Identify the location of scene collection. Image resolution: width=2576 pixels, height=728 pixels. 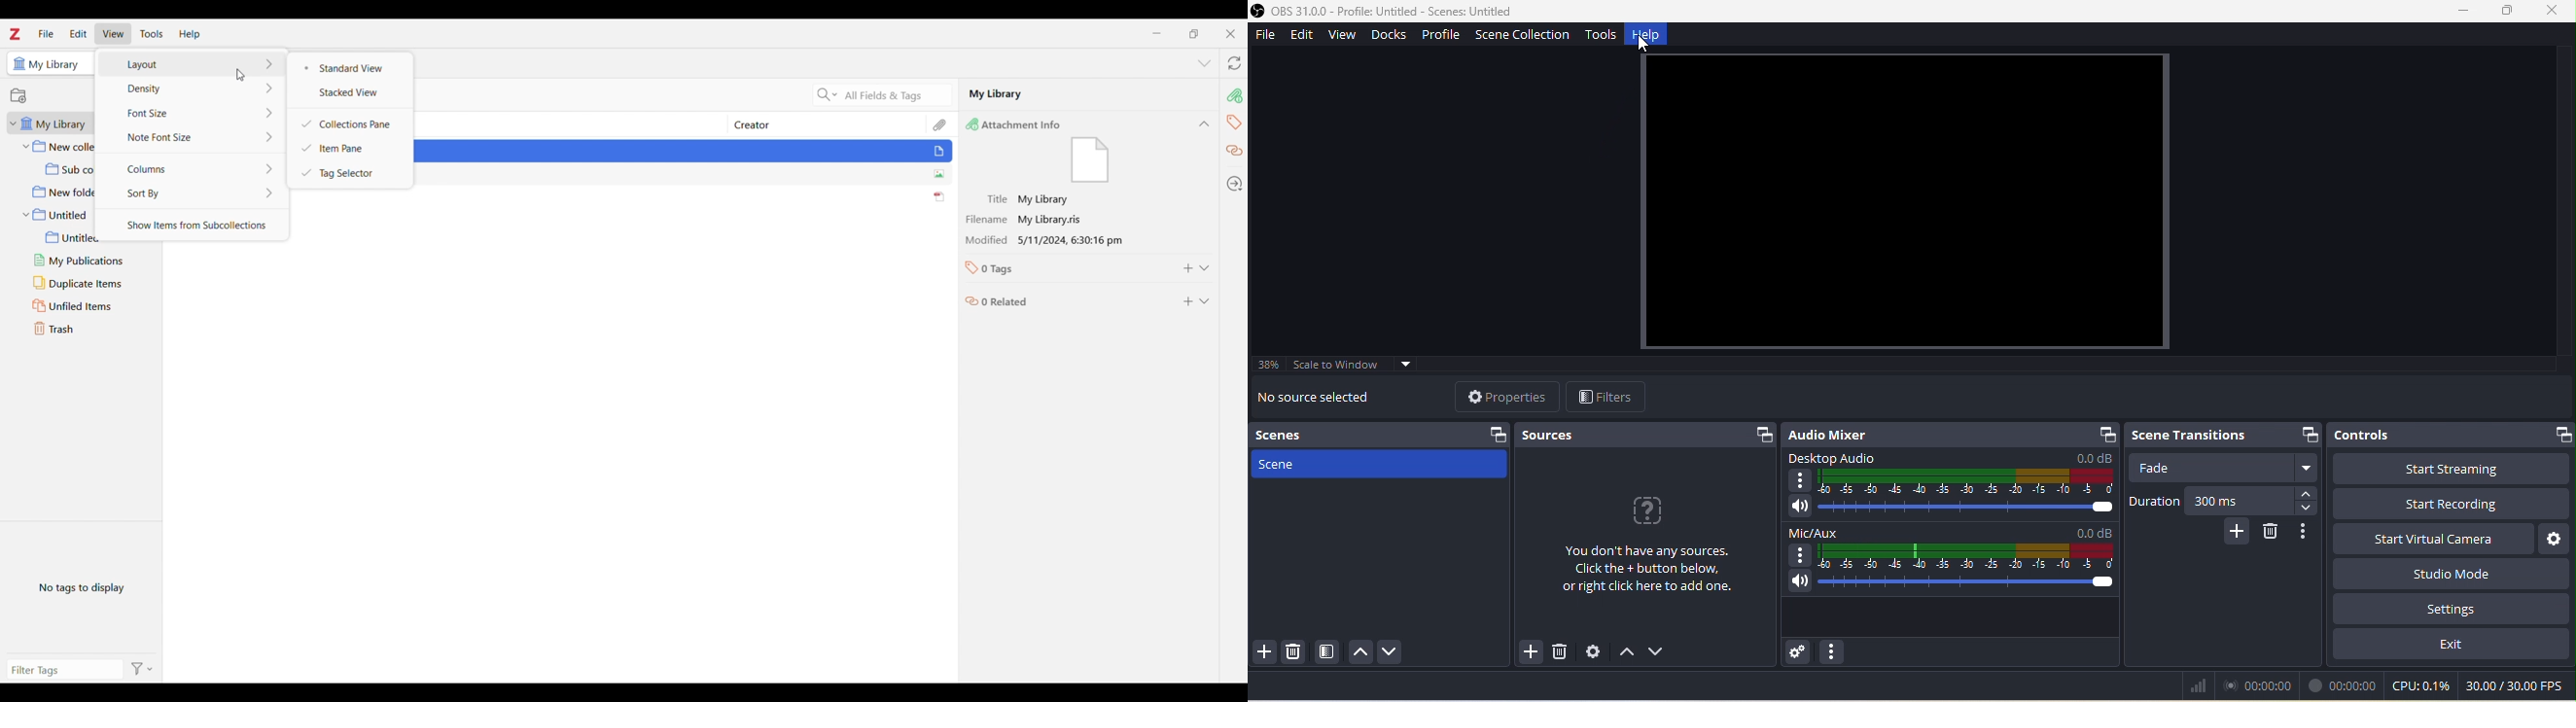
(1521, 37).